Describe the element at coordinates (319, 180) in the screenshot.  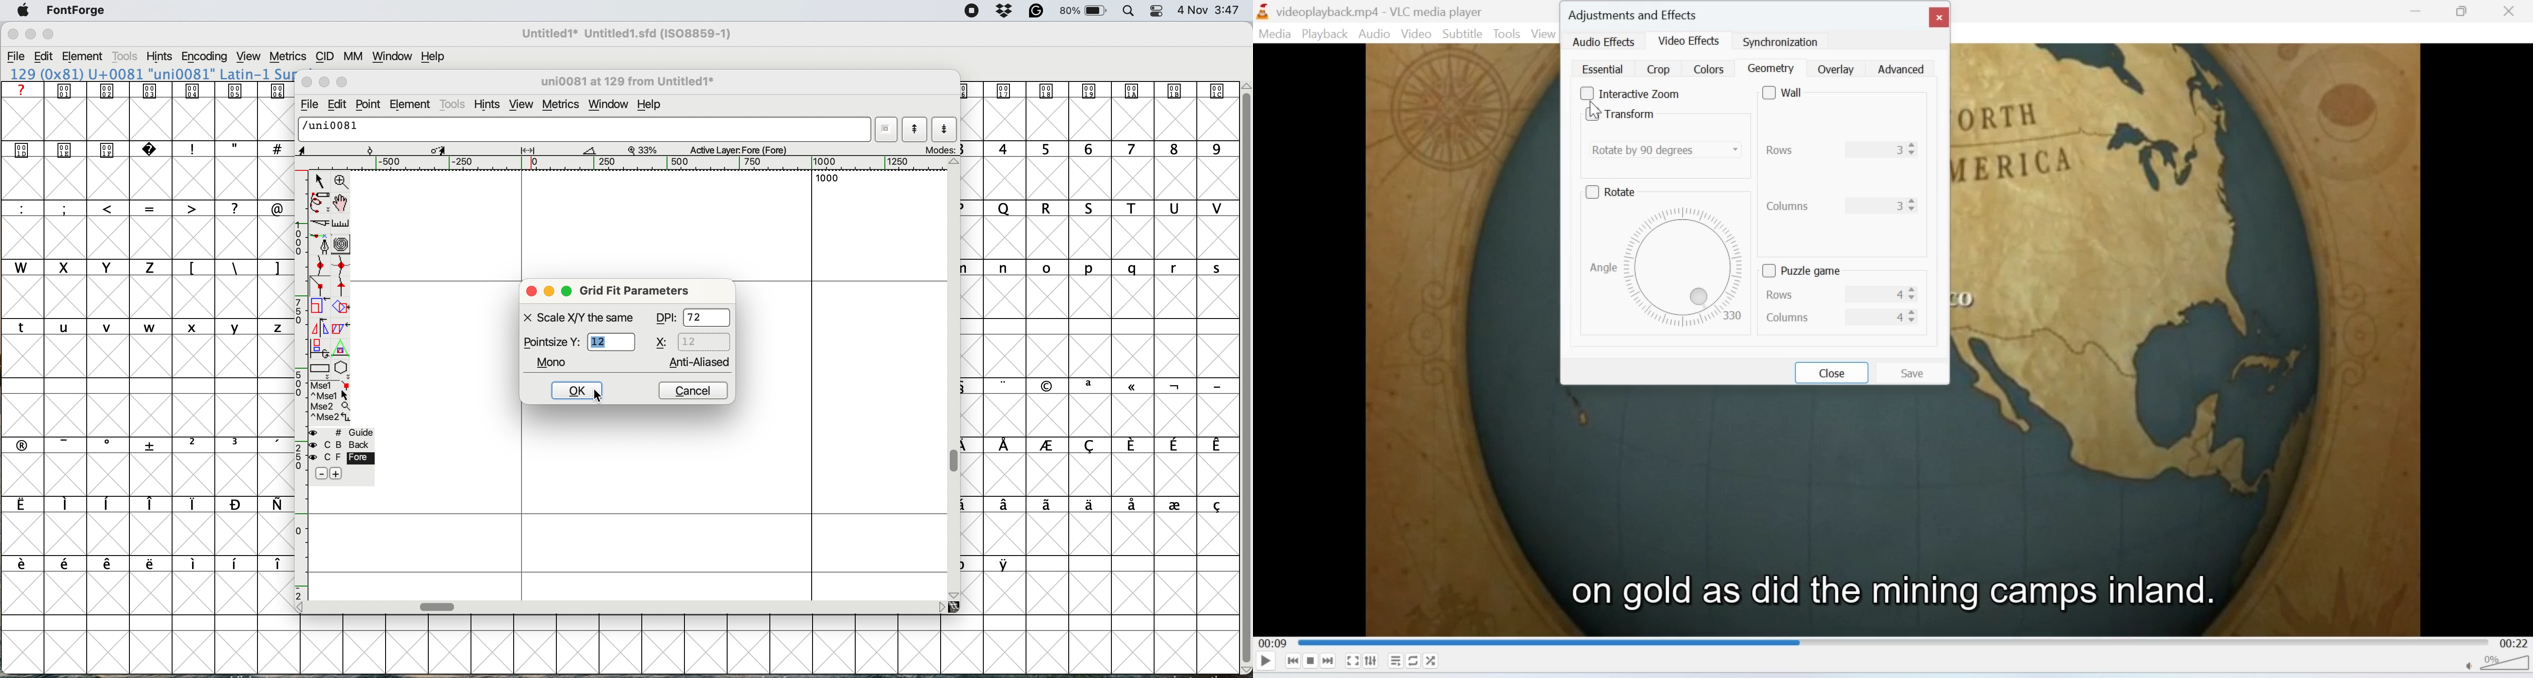
I see `selector` at that location.